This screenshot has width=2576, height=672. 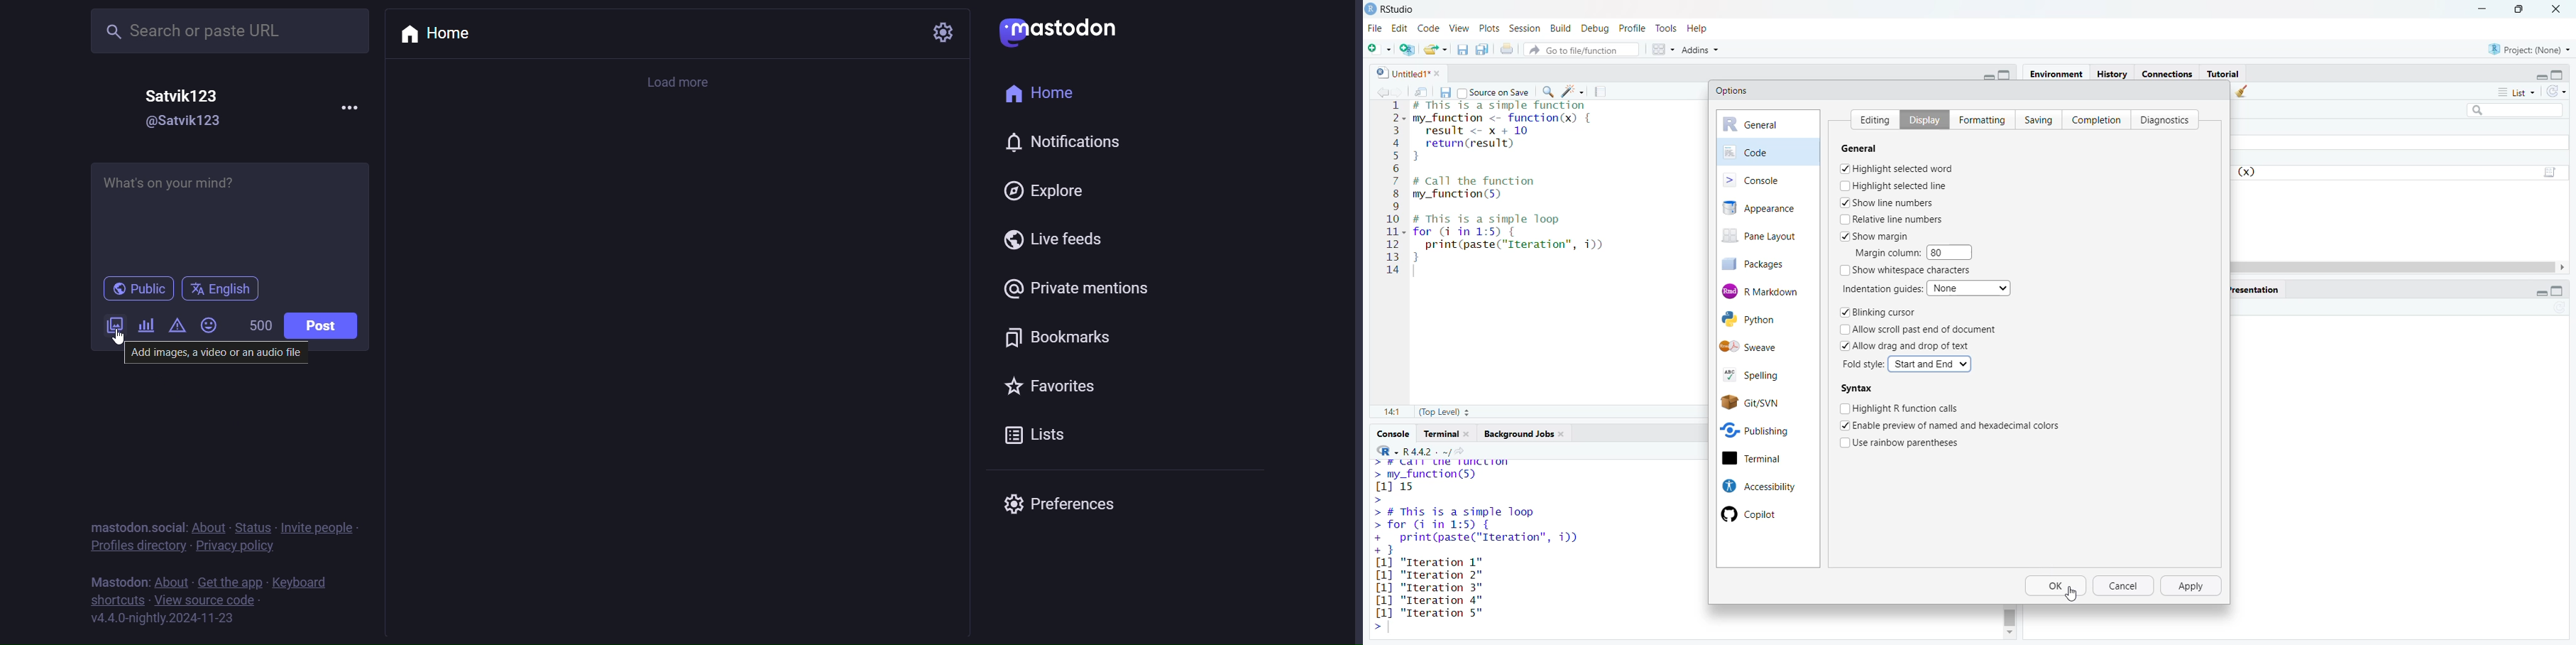 What do you see at coordinates (1503, 188) in the screenshot?
I see `code to call the function` at bounding box center [1503, 188].